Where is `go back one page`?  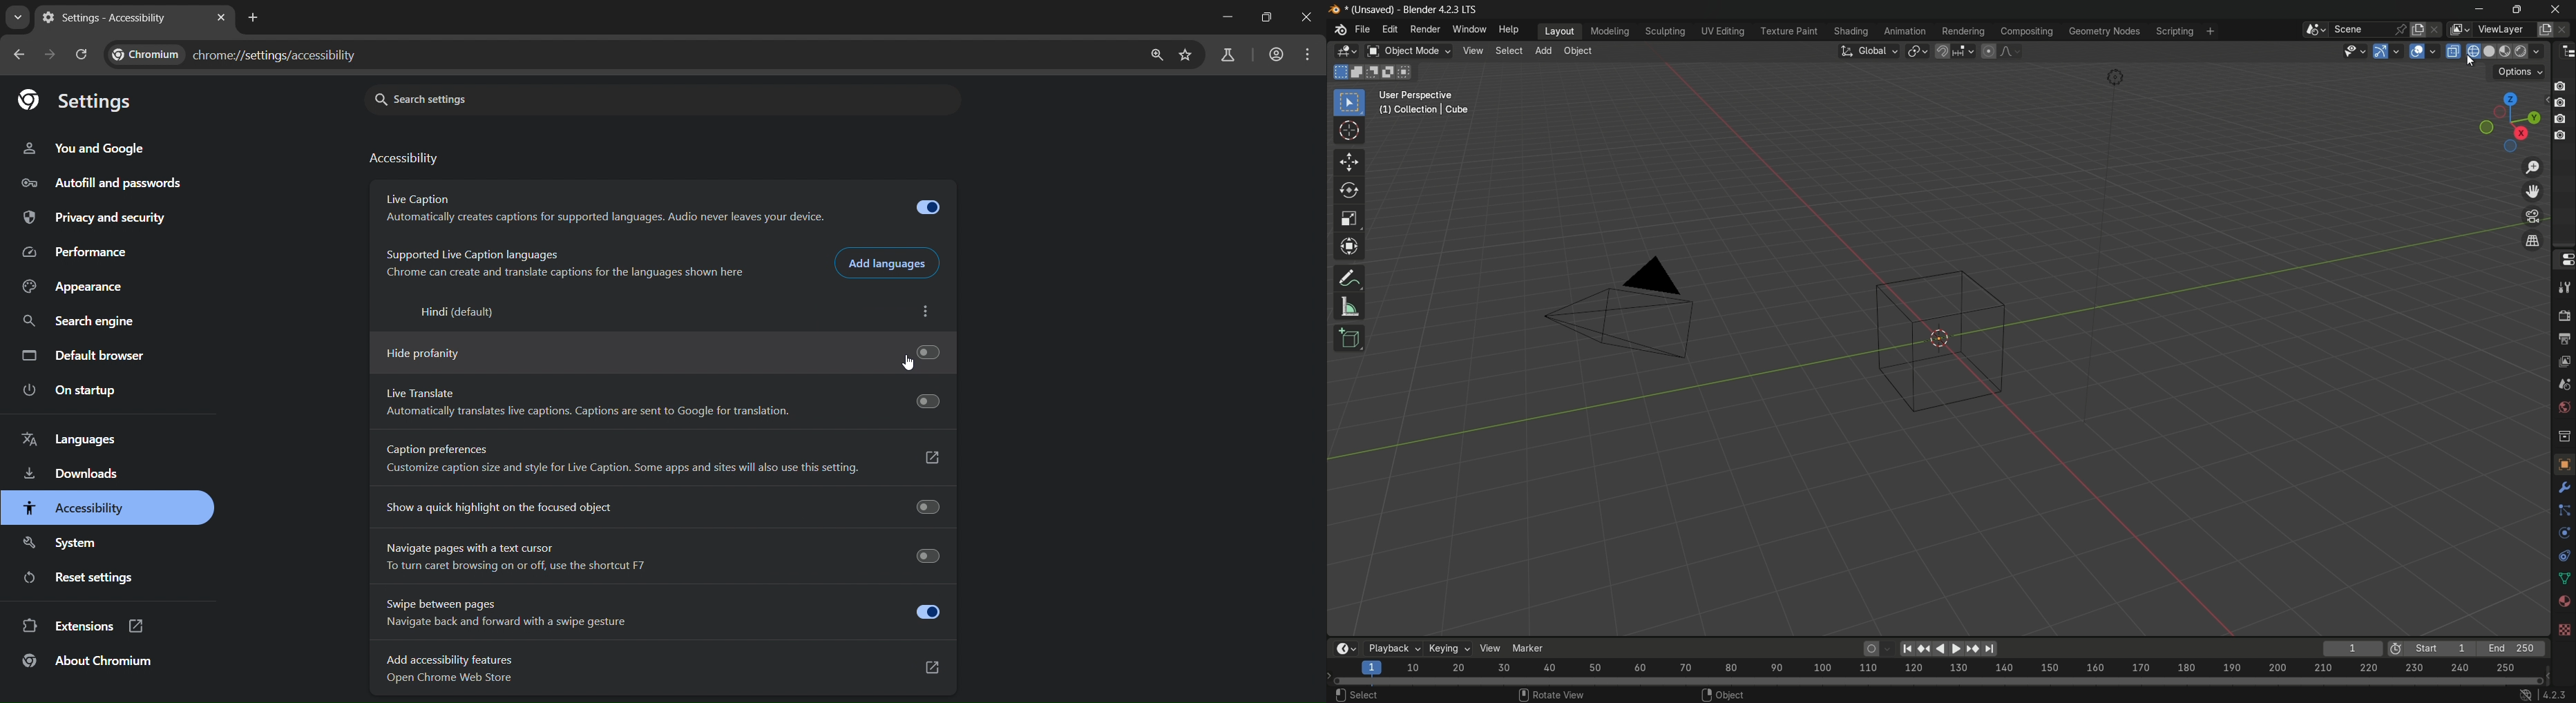
go back one page is located at coordinates (20, 55).